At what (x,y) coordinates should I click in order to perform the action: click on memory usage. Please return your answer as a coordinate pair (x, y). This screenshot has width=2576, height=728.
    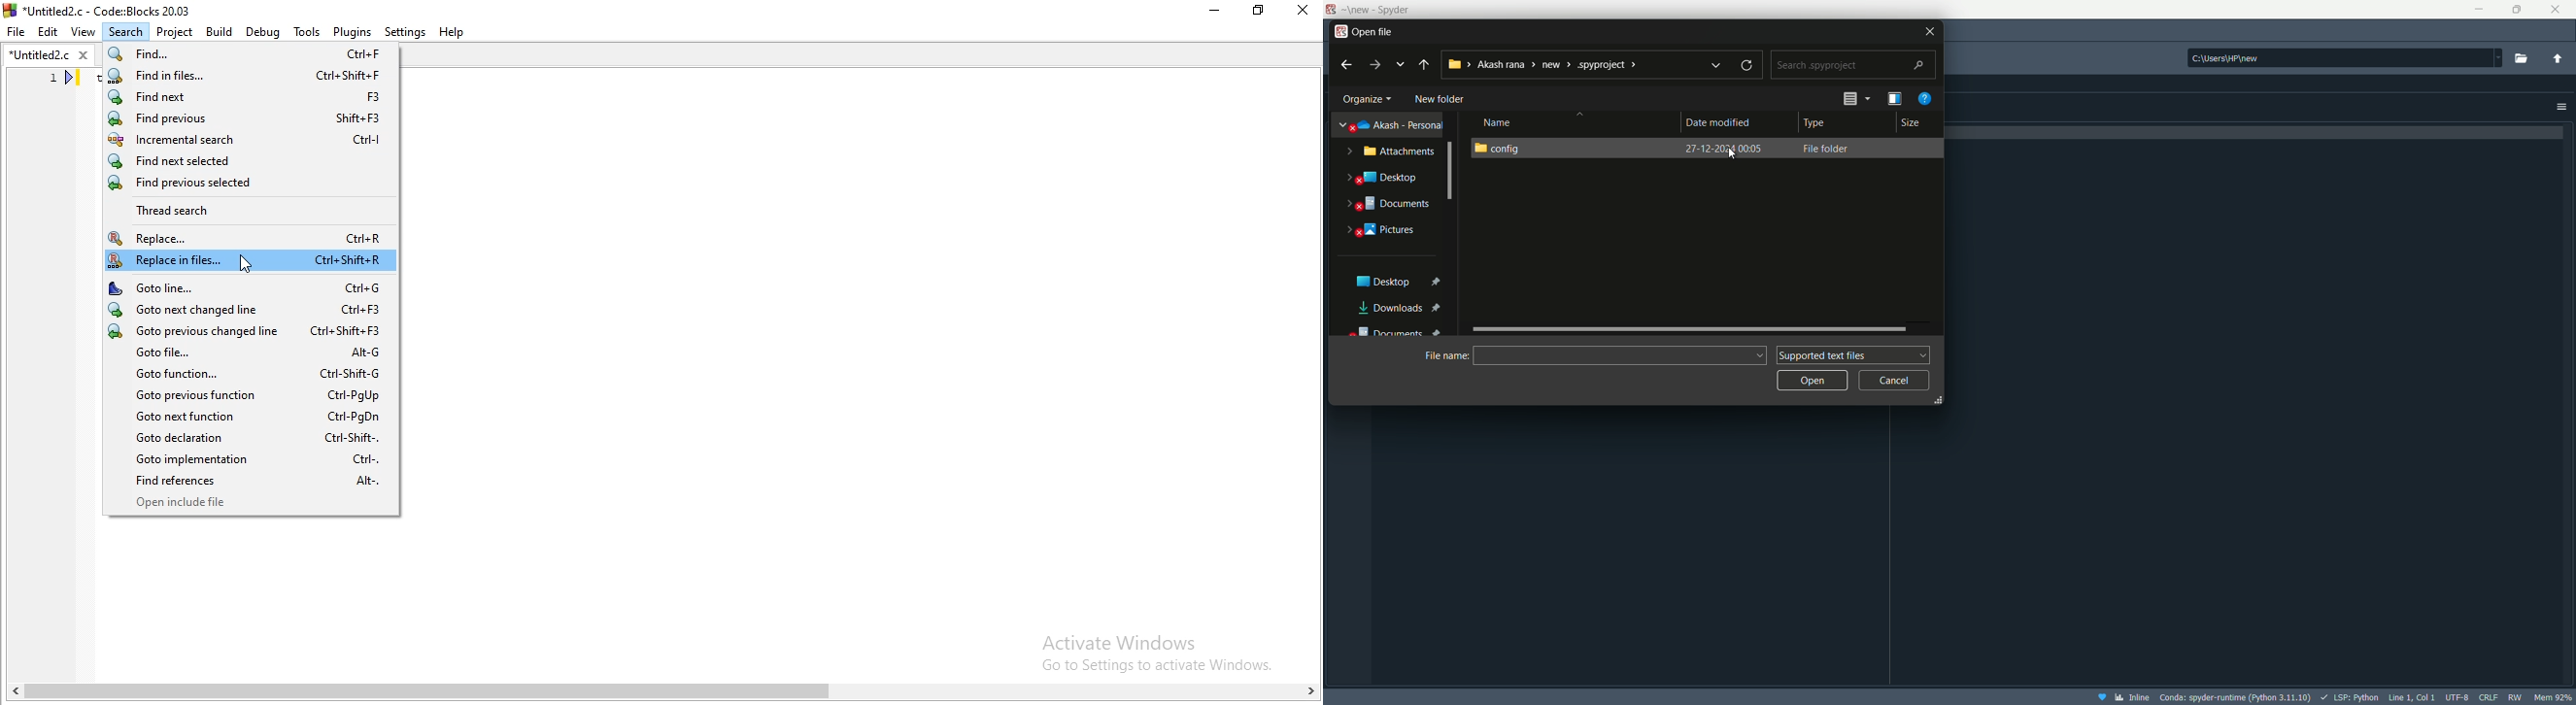
    Looking at the image, I should click on (2553, 698).